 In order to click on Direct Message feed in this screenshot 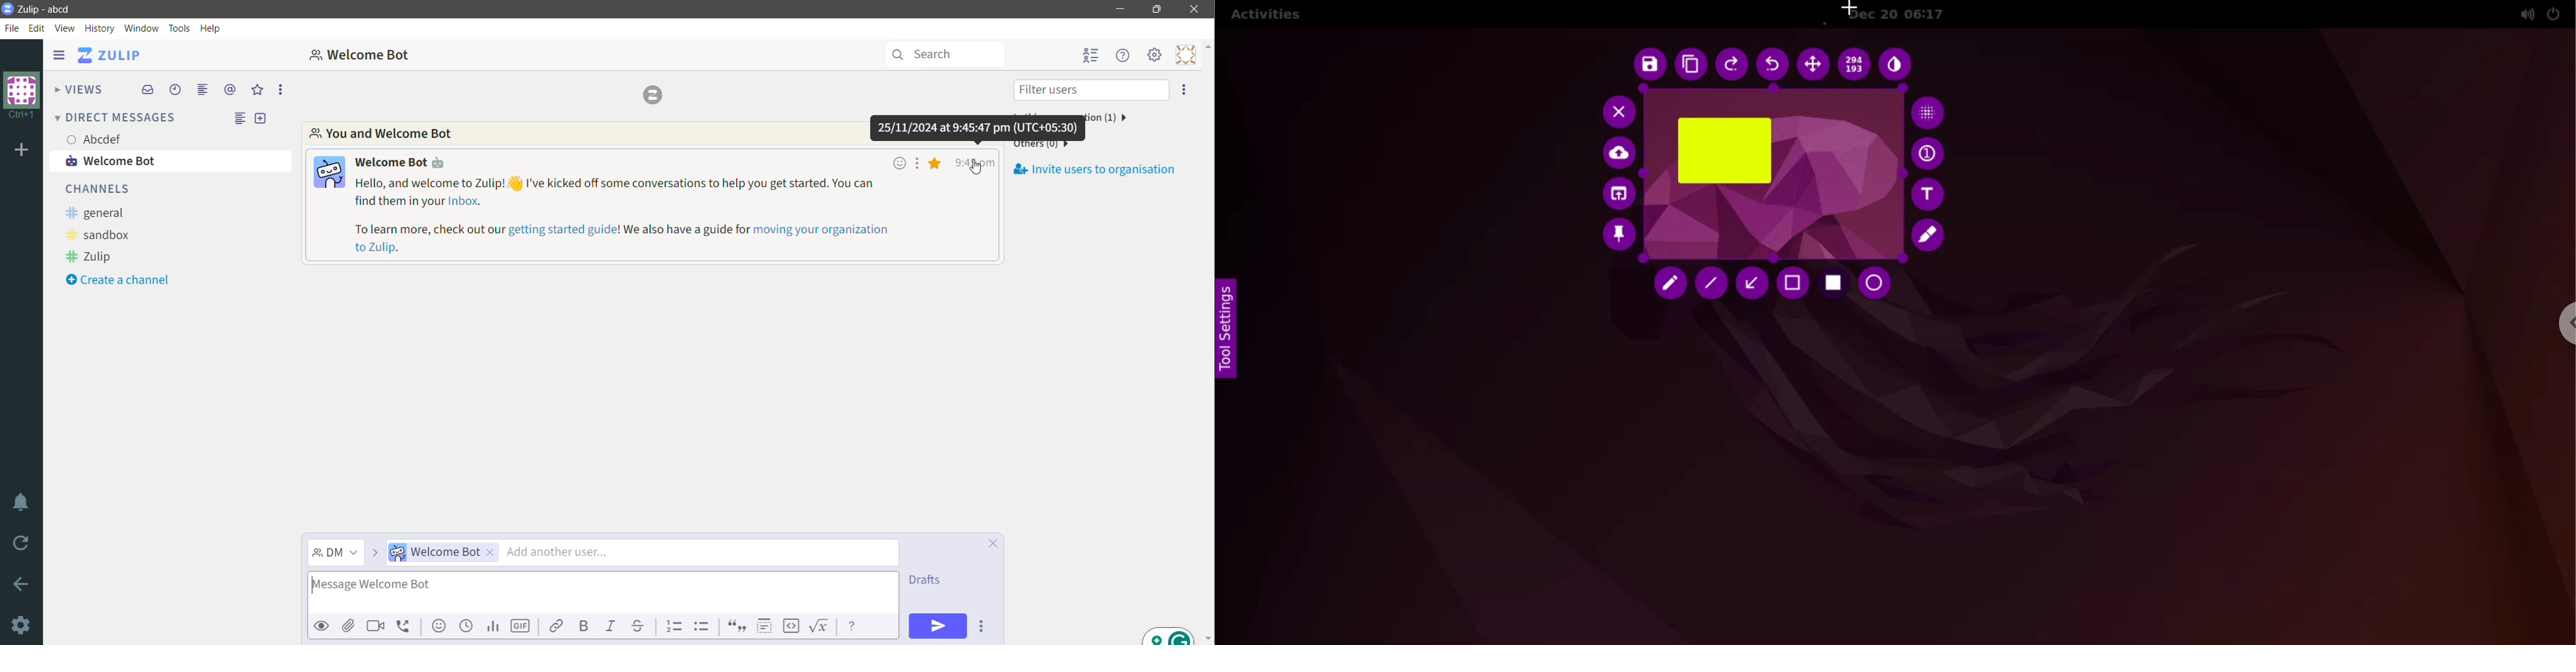, I will do `click(235, 119)`.